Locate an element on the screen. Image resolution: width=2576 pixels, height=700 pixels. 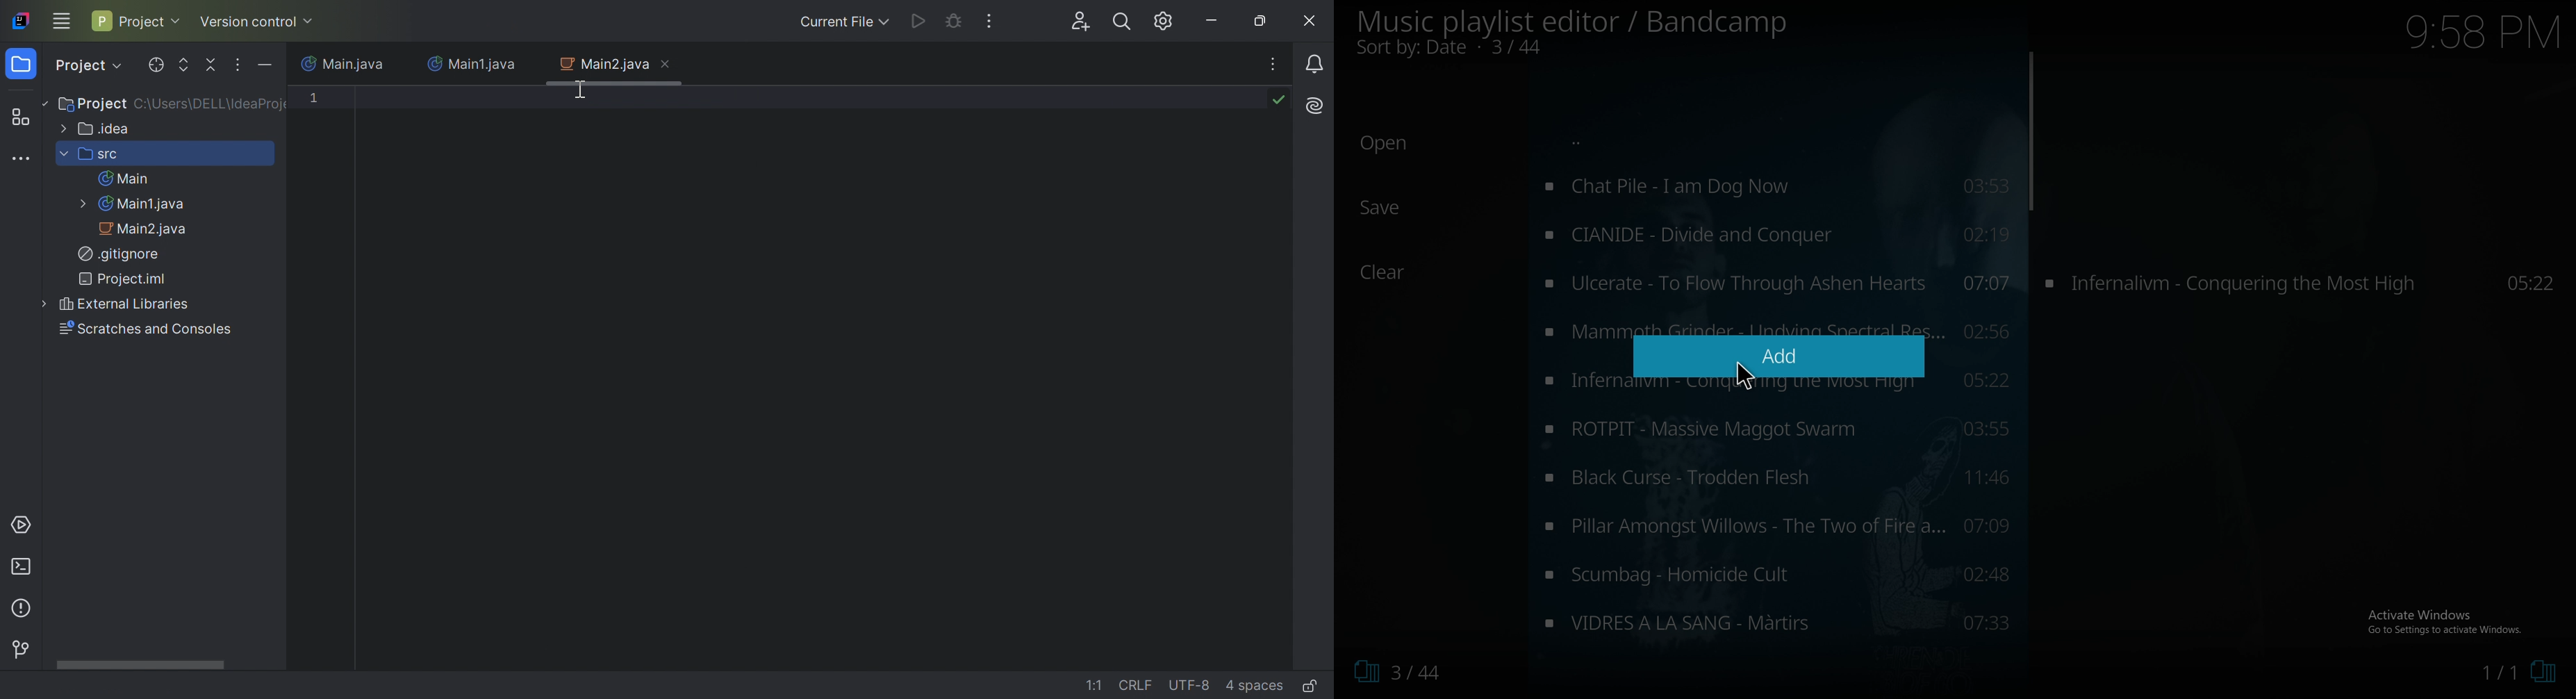
music is located at coordinates (1777, 619).